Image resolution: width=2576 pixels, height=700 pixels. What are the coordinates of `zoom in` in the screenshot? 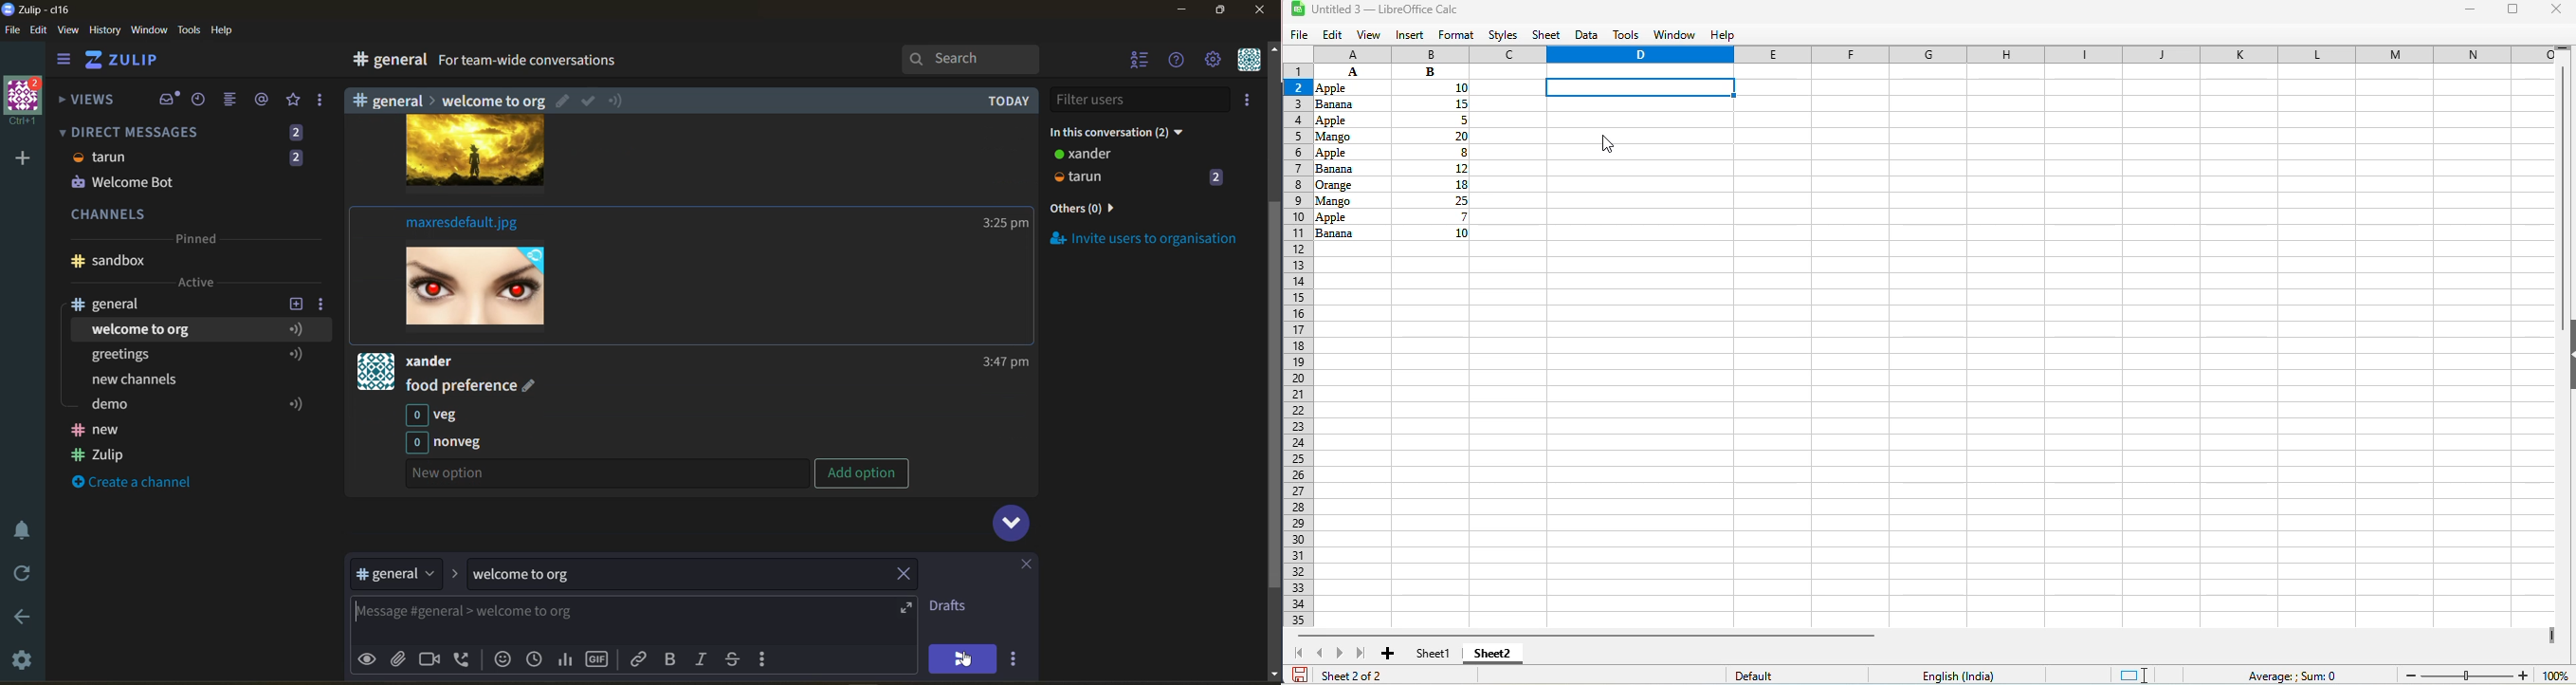 It's located at (2524, 676).